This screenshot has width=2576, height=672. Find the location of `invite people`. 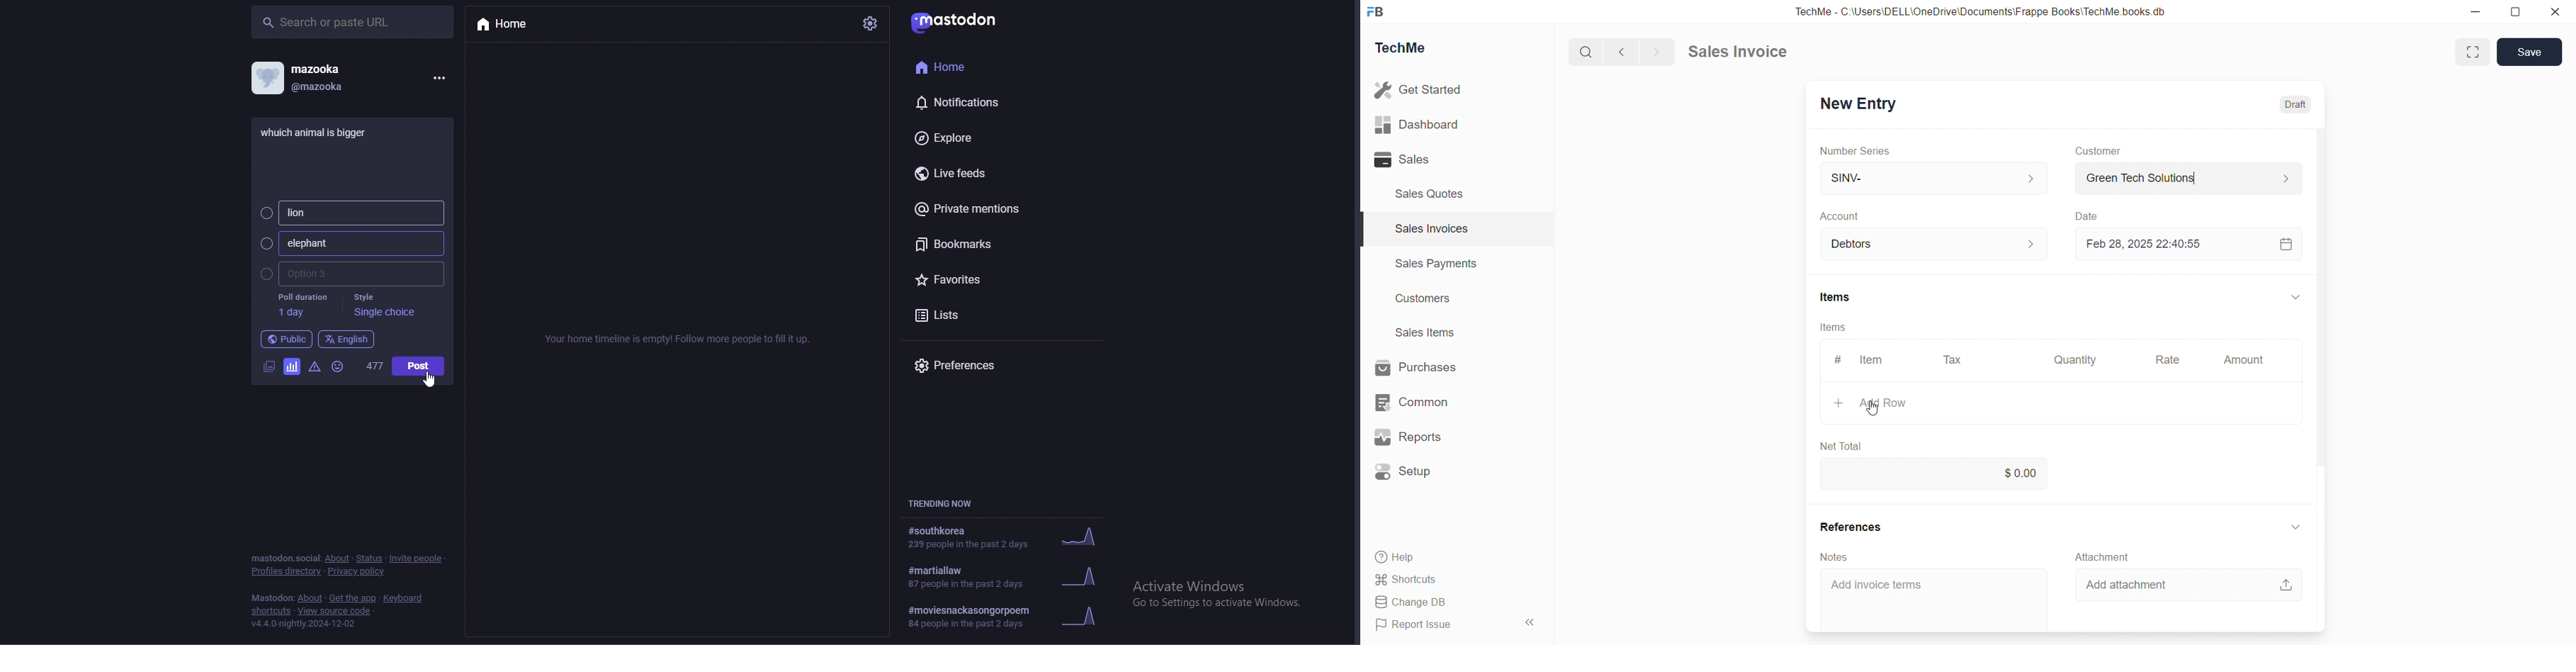

invite people is located at coordinates (418, 557).